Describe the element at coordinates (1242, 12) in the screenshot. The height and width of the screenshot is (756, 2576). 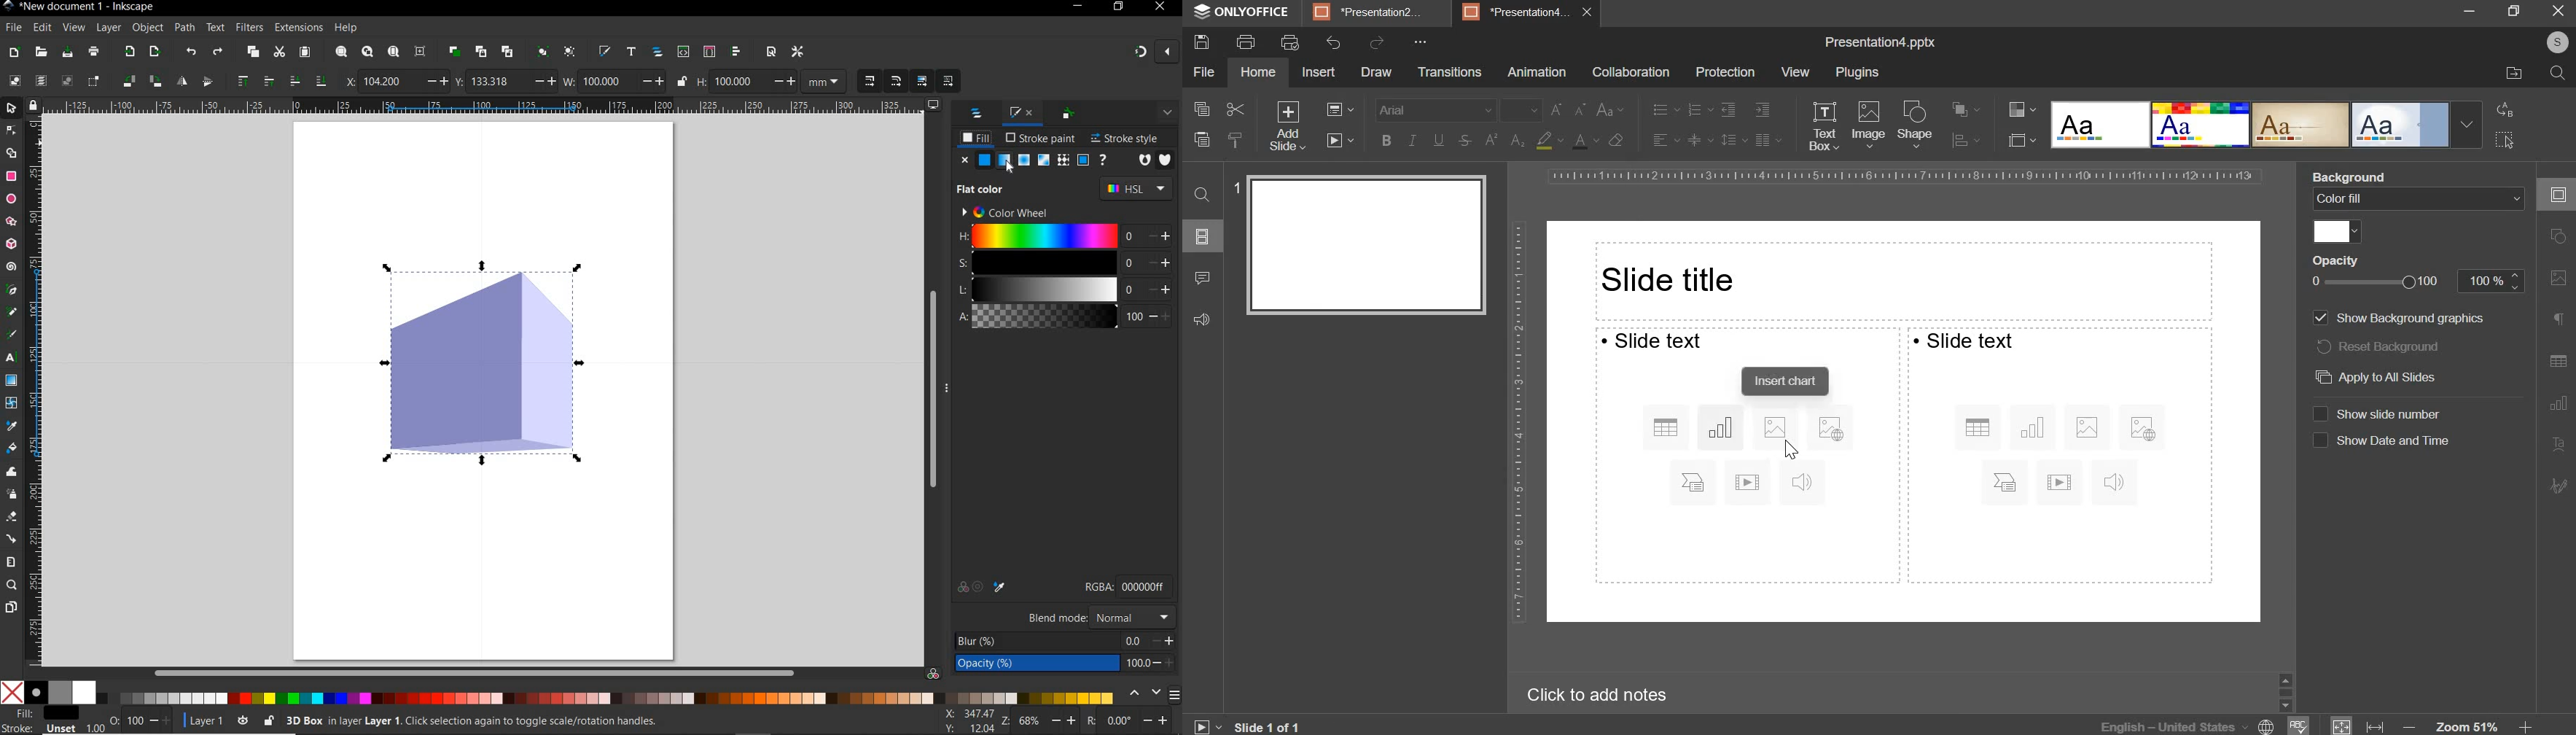
I see `onlyoffice` at that location.